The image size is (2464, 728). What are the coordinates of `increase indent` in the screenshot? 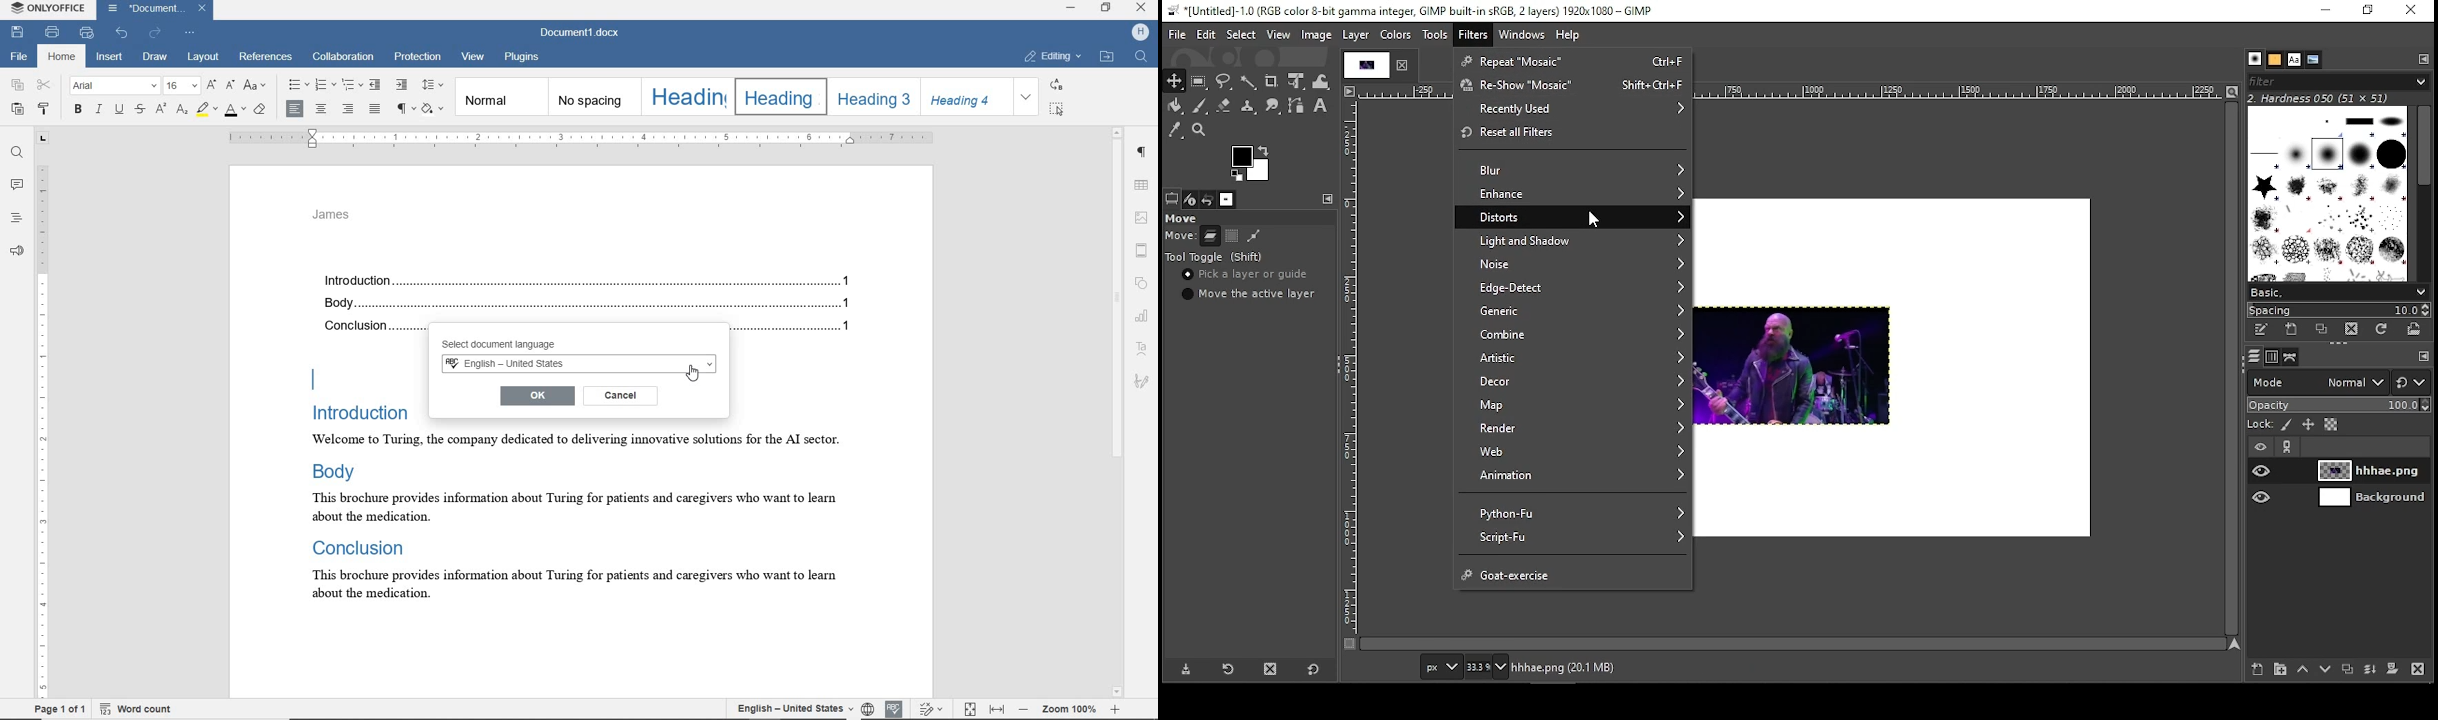 It's located at (401, 83).